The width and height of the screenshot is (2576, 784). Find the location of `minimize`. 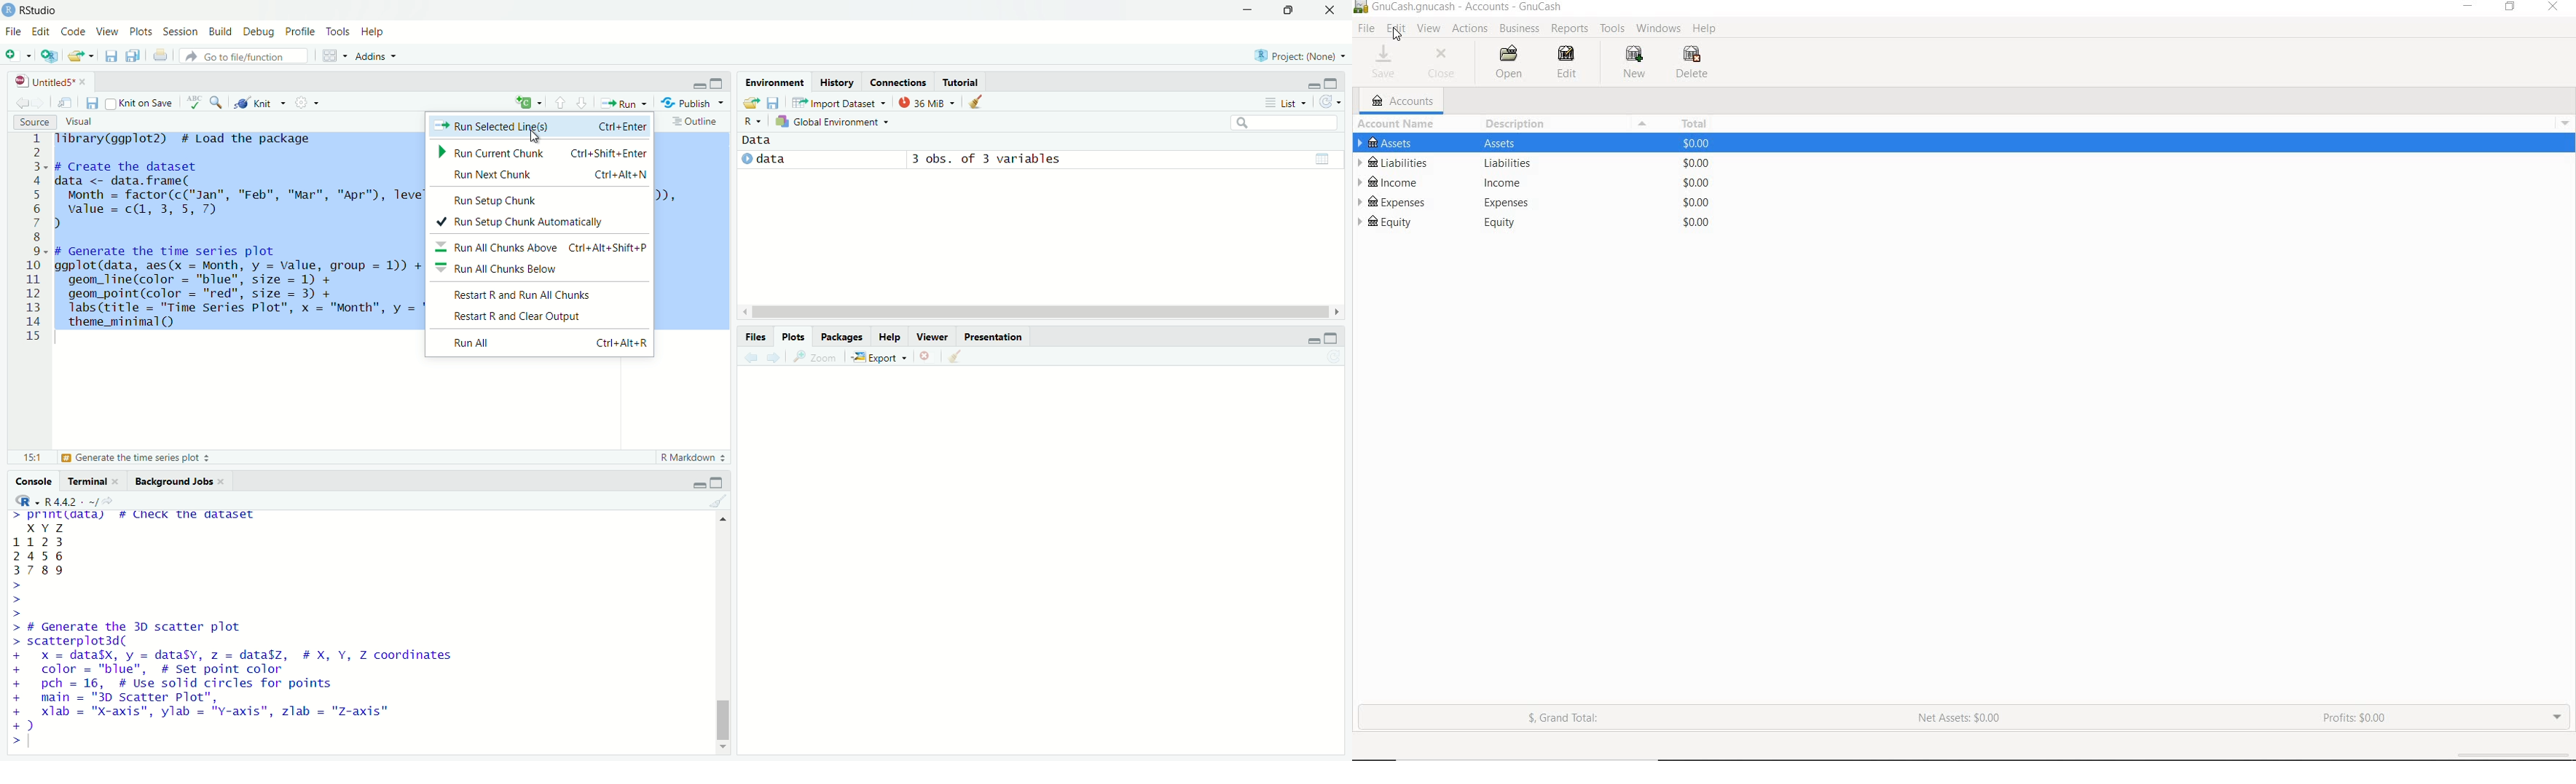

minimize is located at coordinates (695, 483).